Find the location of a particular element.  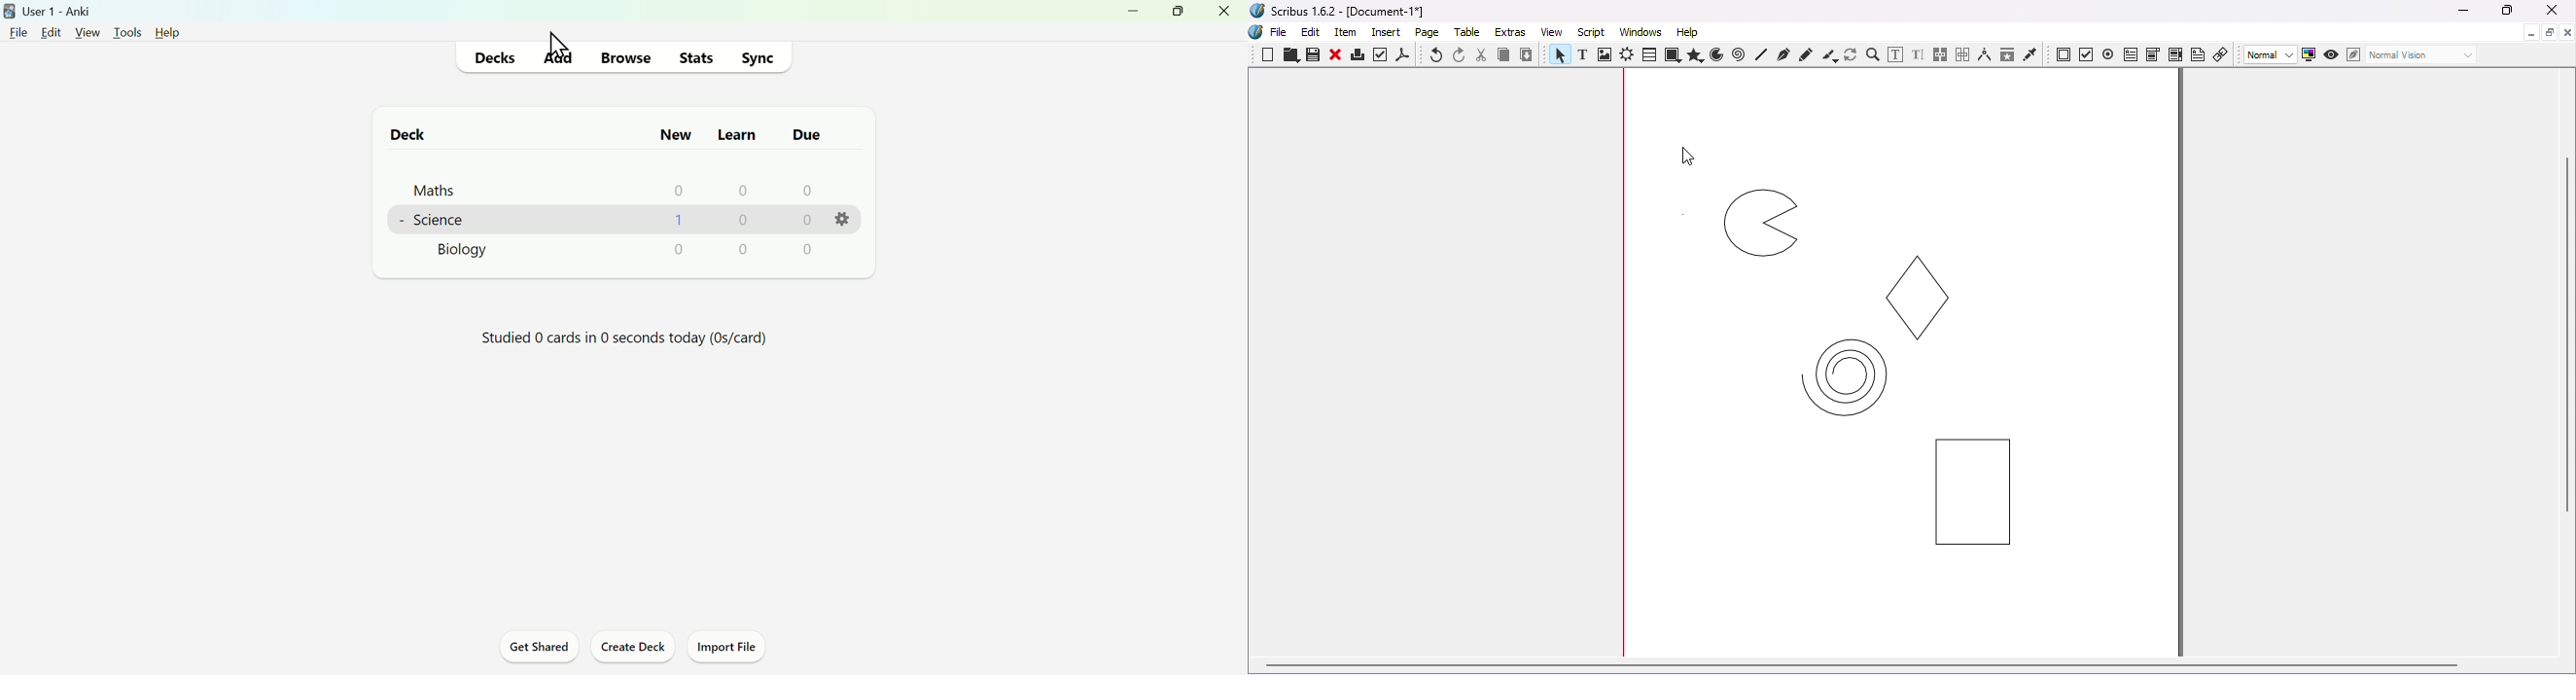

Edit is located at coordinates (1311, 32).